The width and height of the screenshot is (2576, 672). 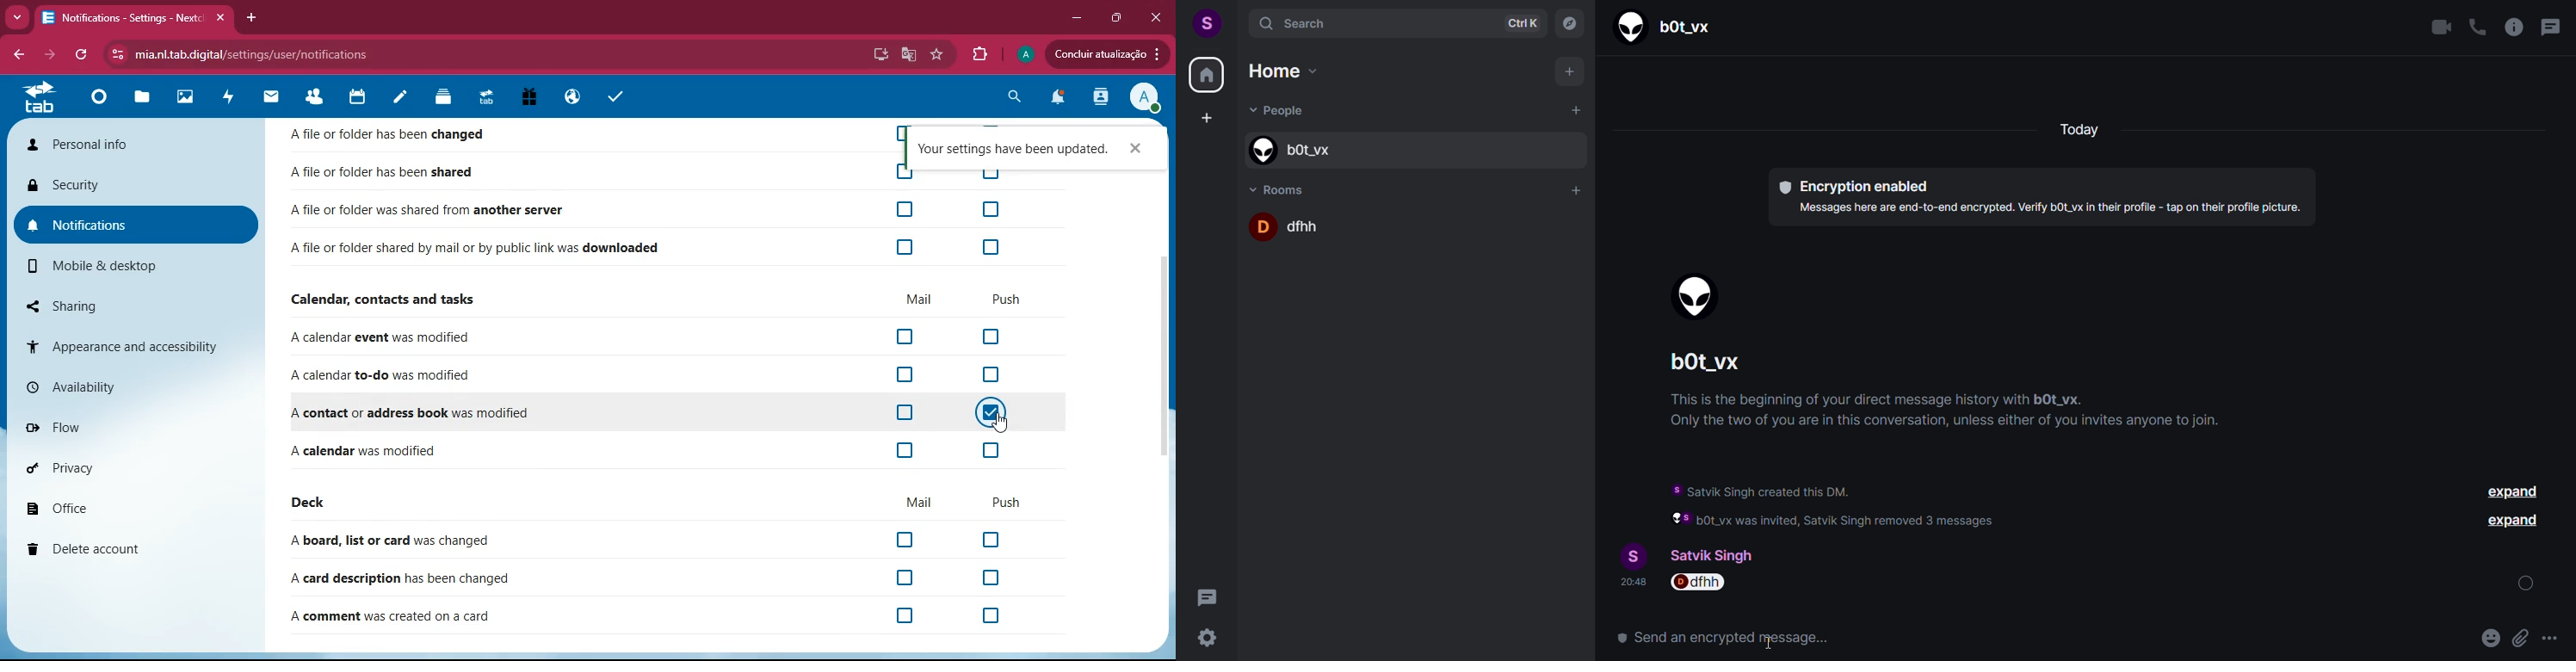 What do you see at coordinates (398, 173) in the screenshot?
I see `A file or folder has been shared` at bounding box center [398, 173].